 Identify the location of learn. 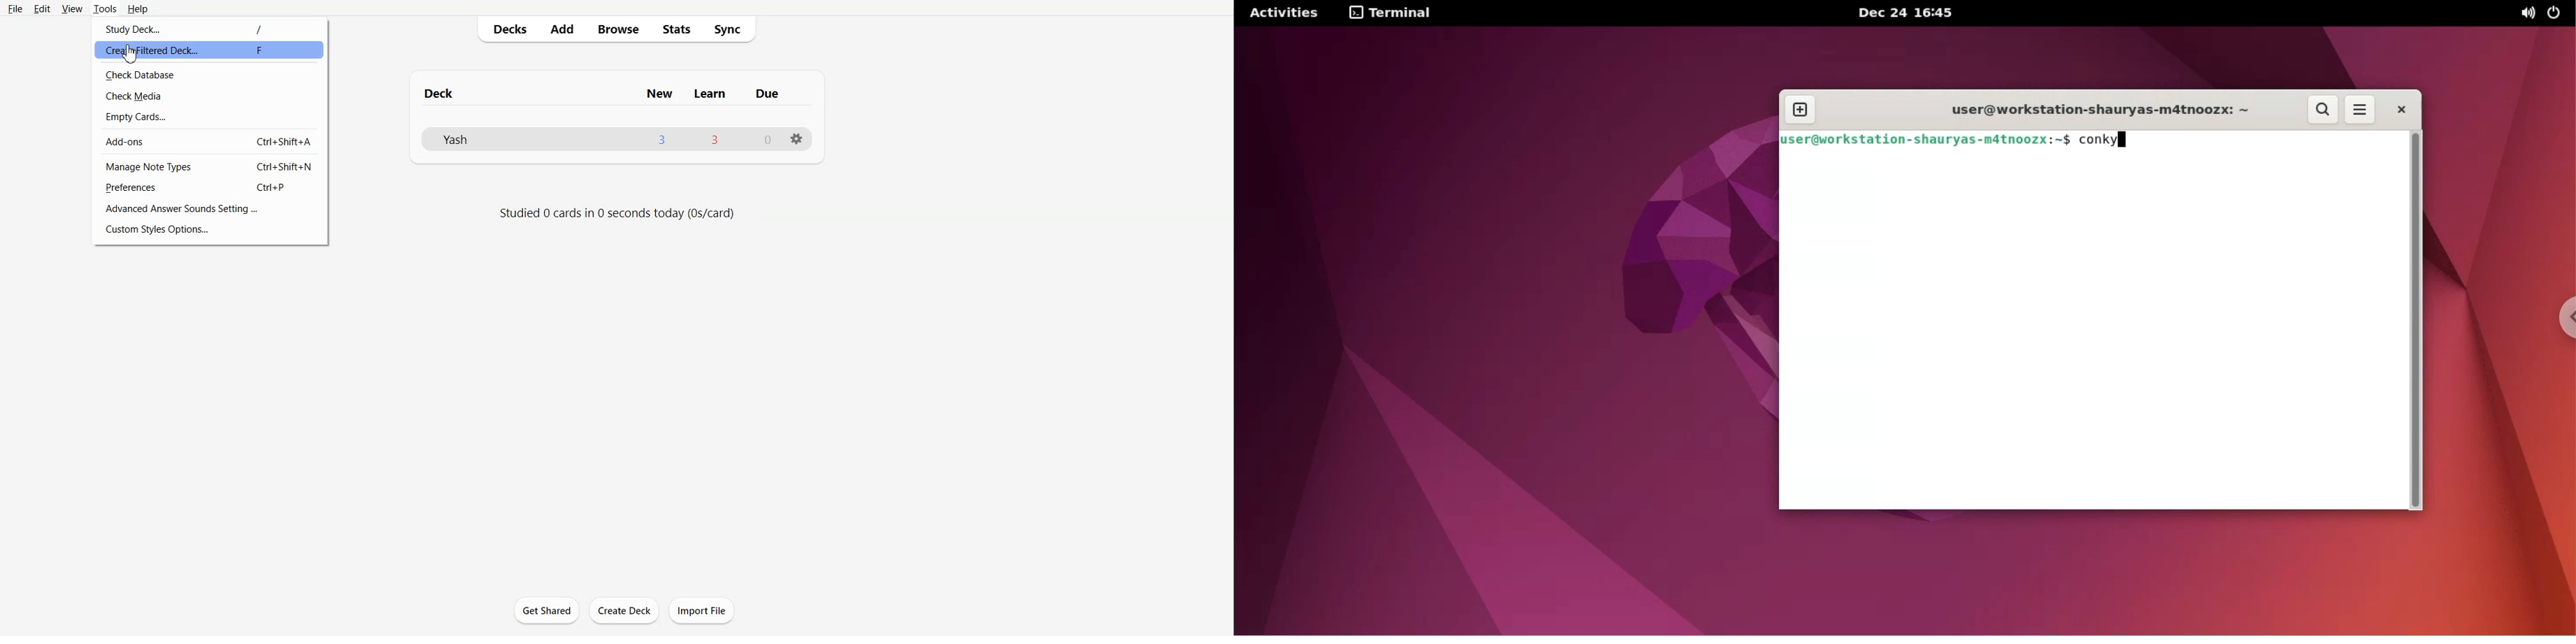
(710, 94).